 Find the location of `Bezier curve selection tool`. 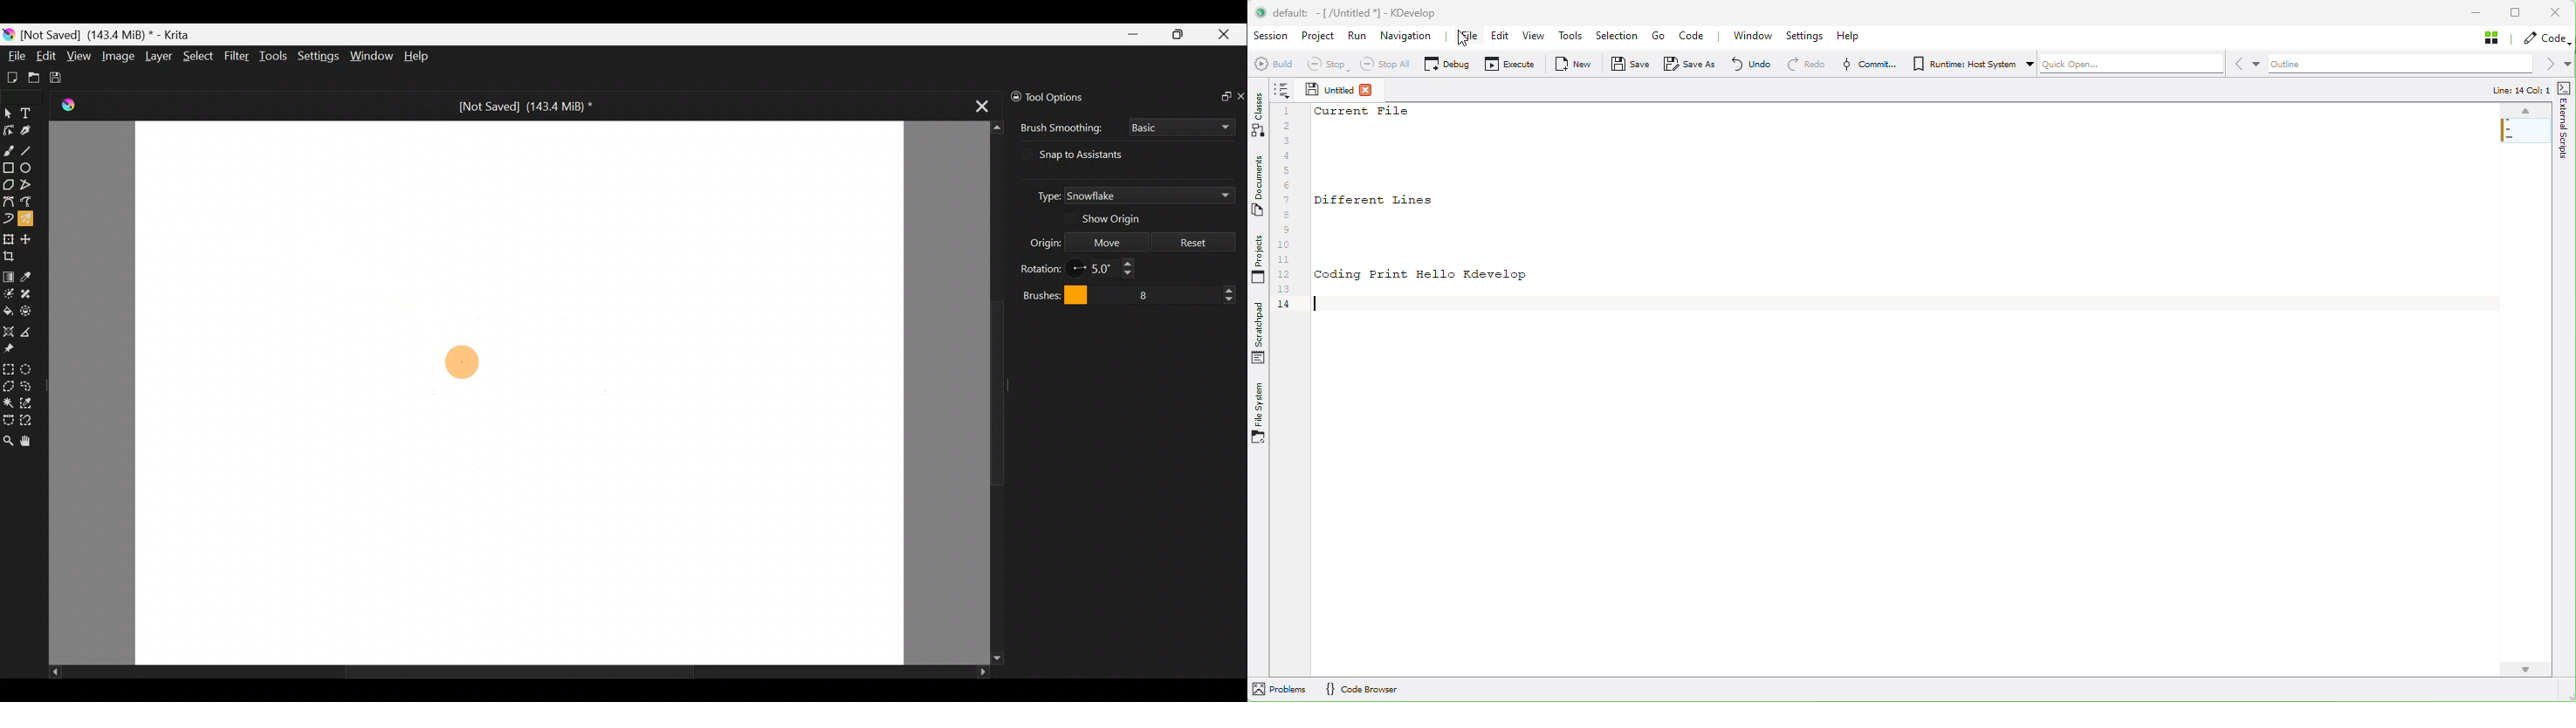

Bezier curve selection tool is located at coordinates (8, 420).